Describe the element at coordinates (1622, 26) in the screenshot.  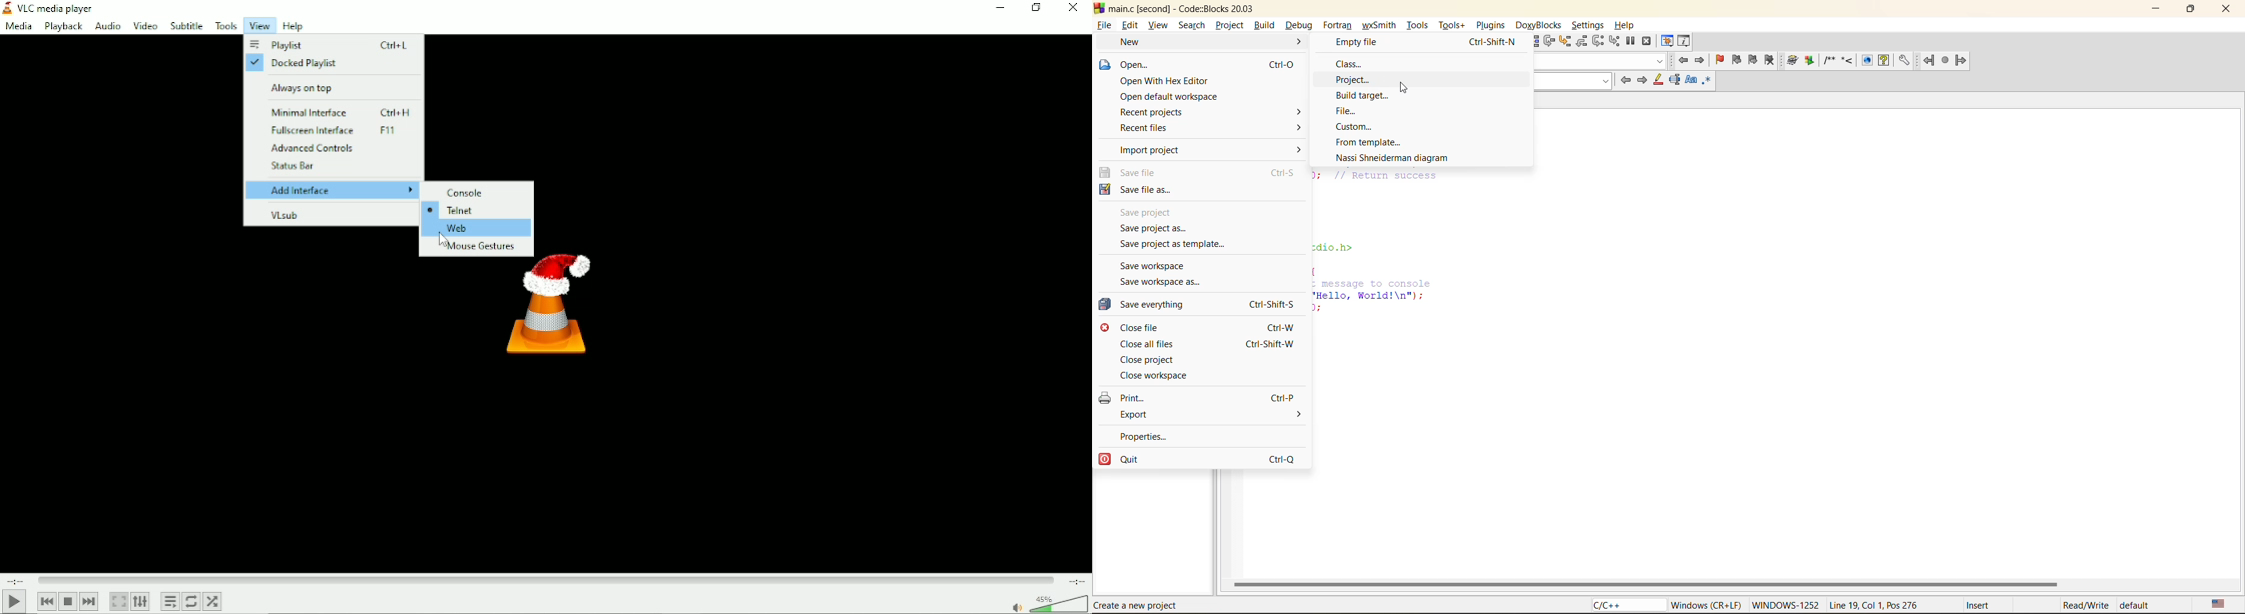
I see `help` at that location.